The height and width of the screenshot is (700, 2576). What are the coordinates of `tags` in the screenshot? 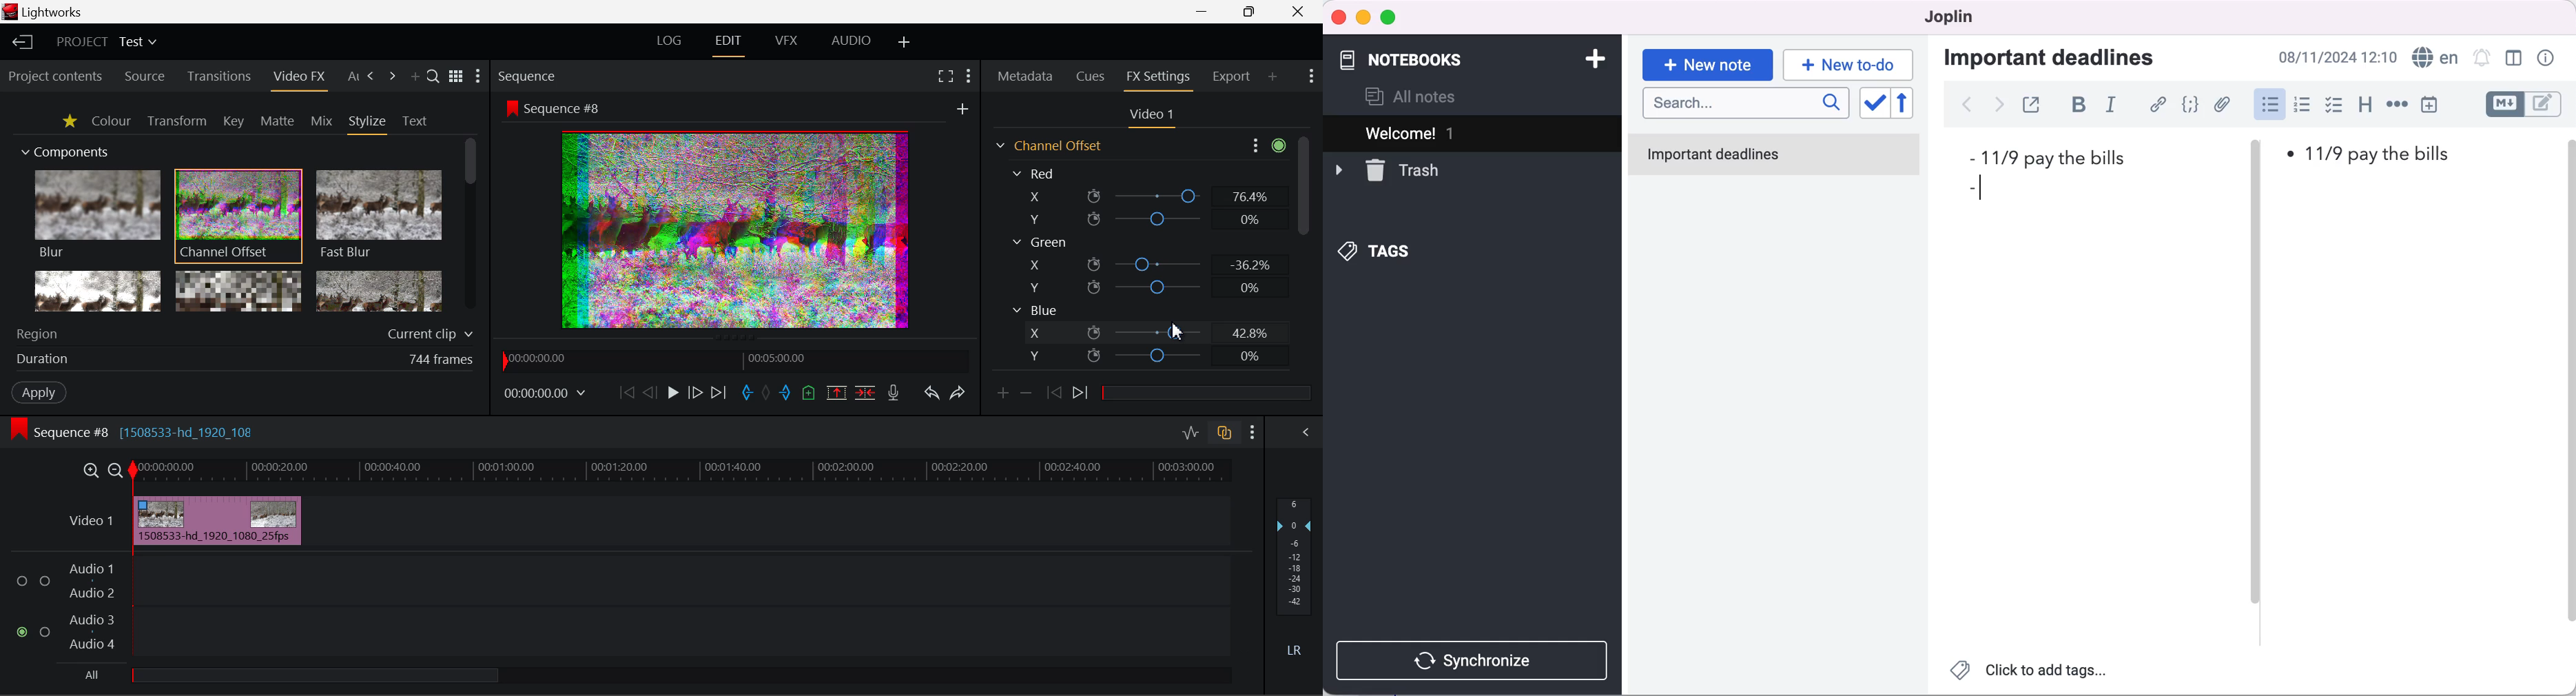 It's located at (1387, 249).